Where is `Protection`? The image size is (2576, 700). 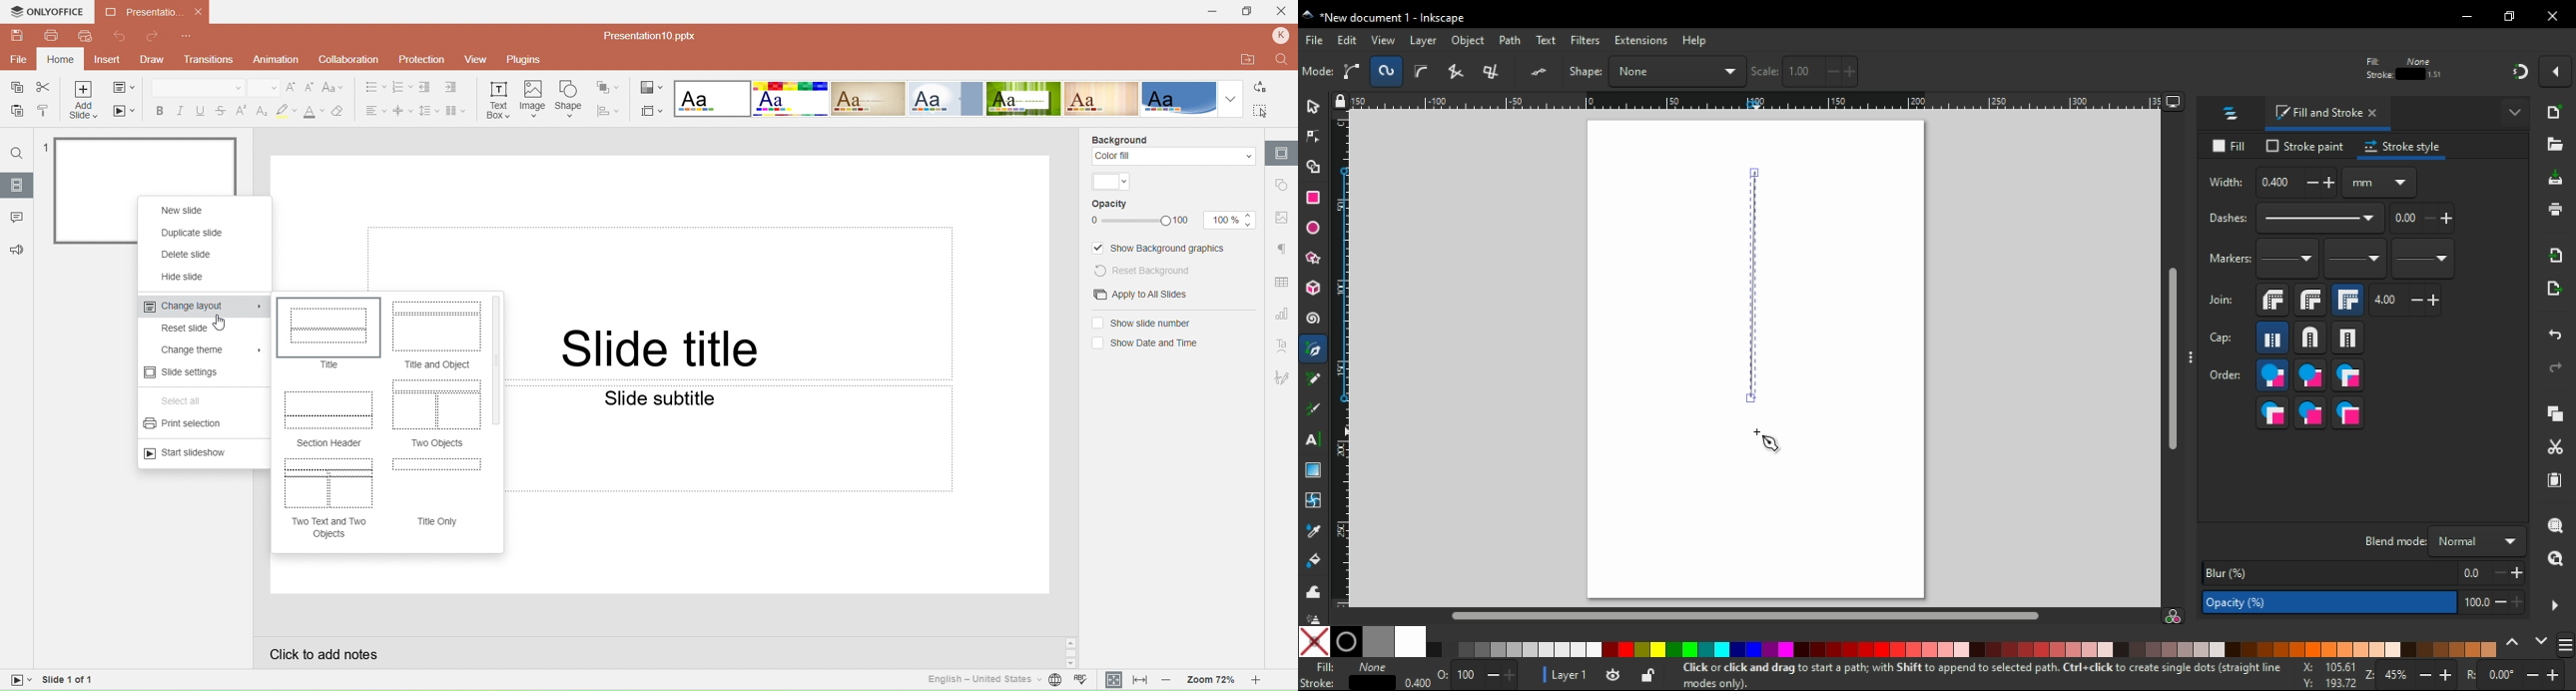
Protection is located at coordinates (418, 59).